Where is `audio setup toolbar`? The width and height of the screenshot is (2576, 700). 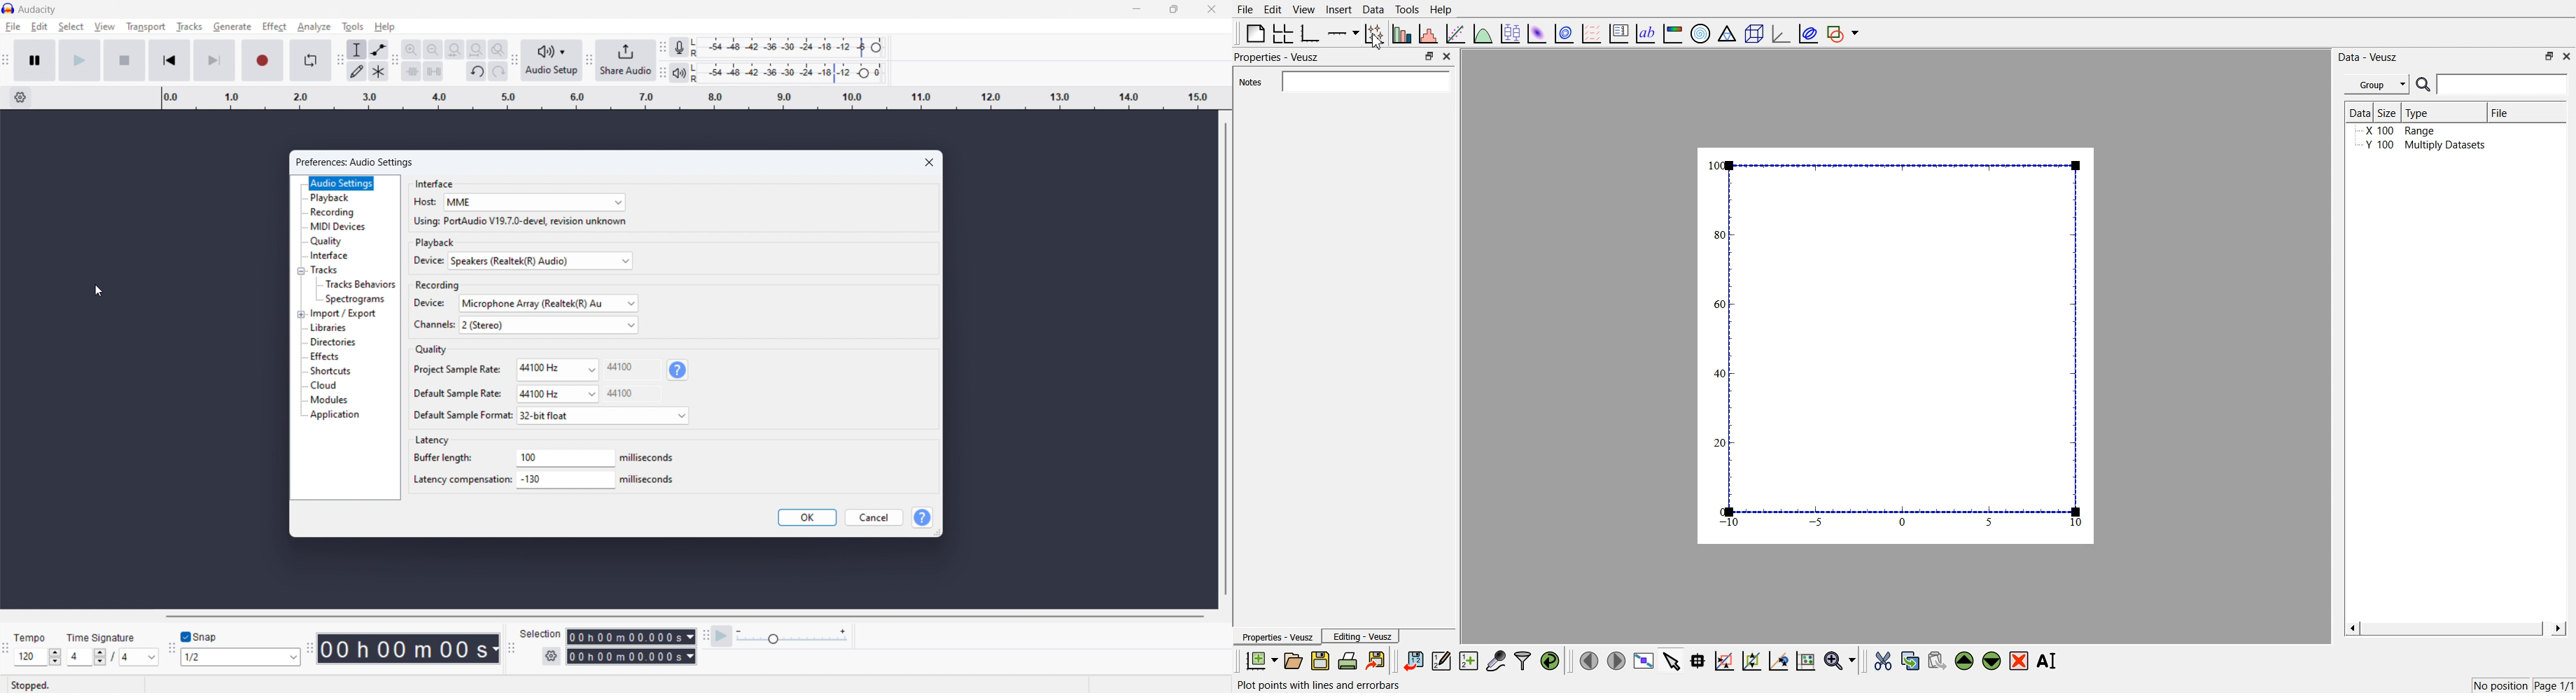
audio setup toolbar is located at coordinates (515, 60).